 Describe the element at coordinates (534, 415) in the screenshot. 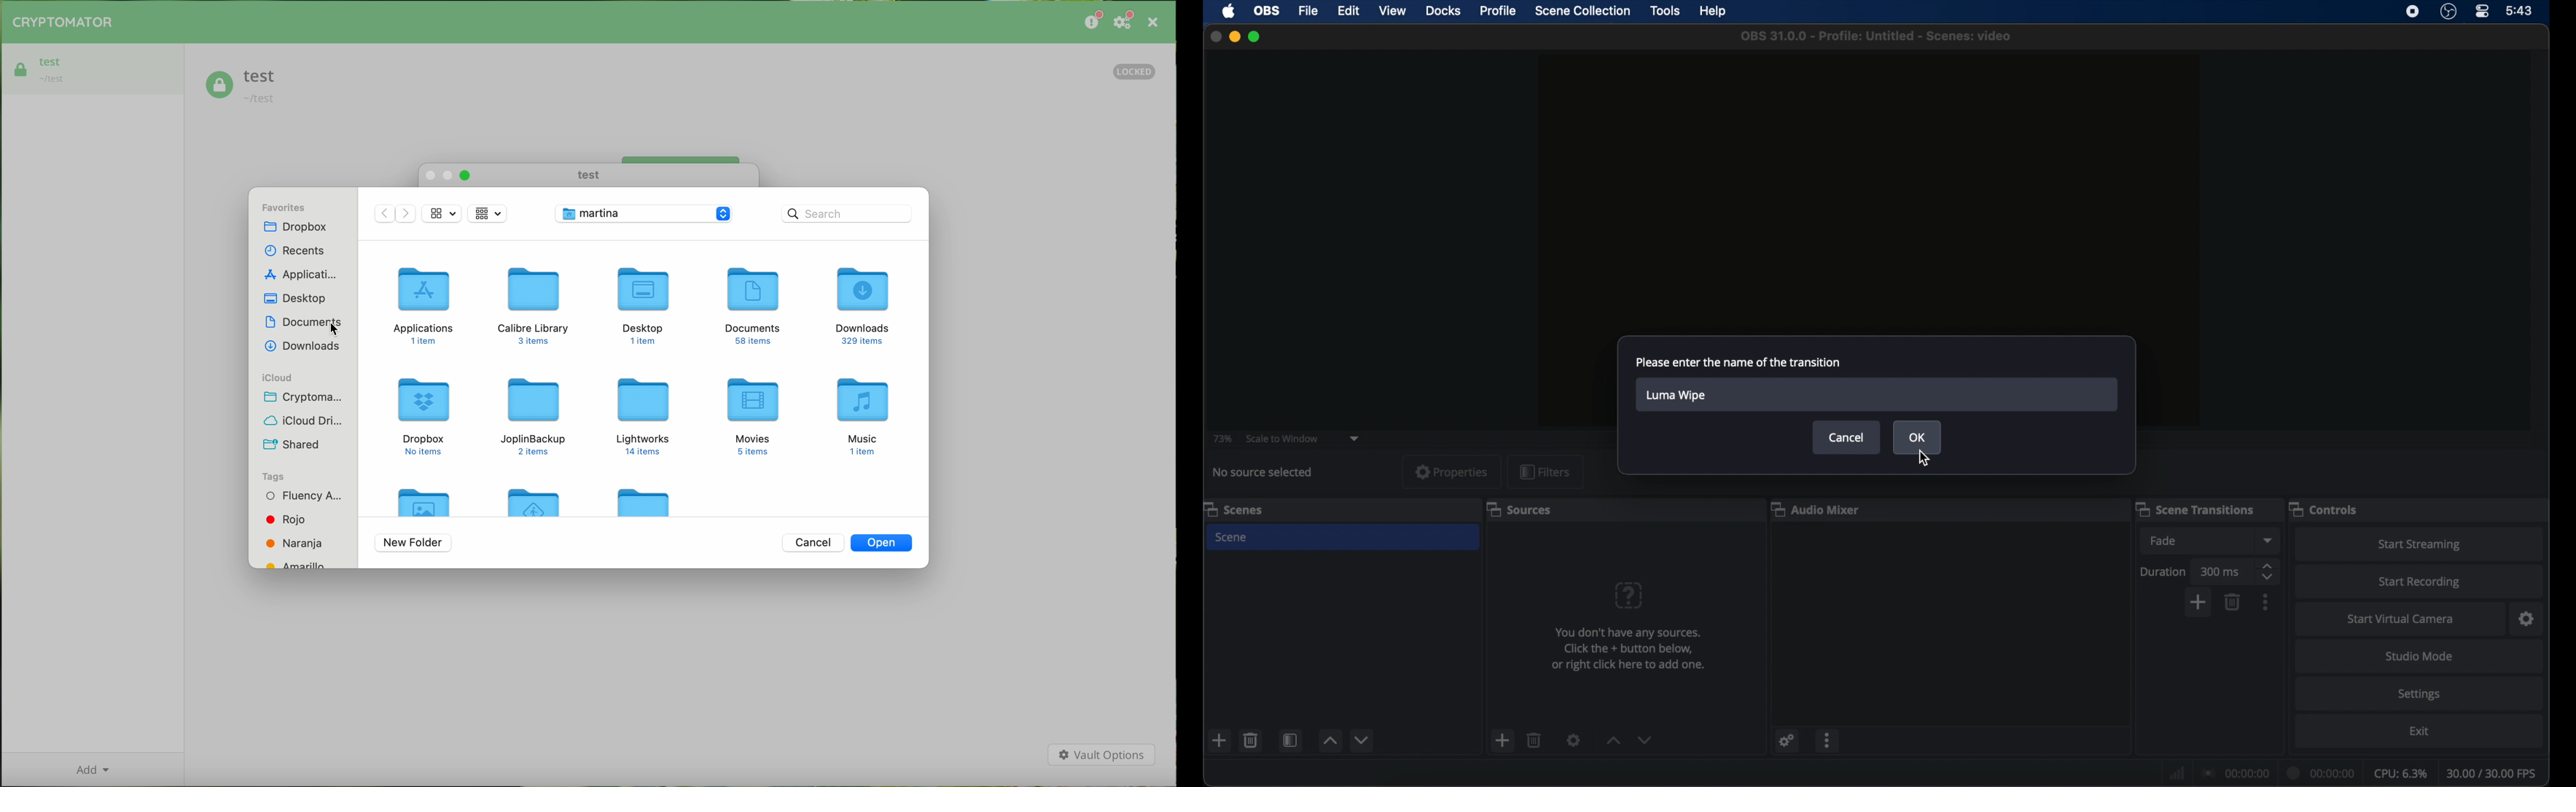

I see `JoplinBackup` at that location.